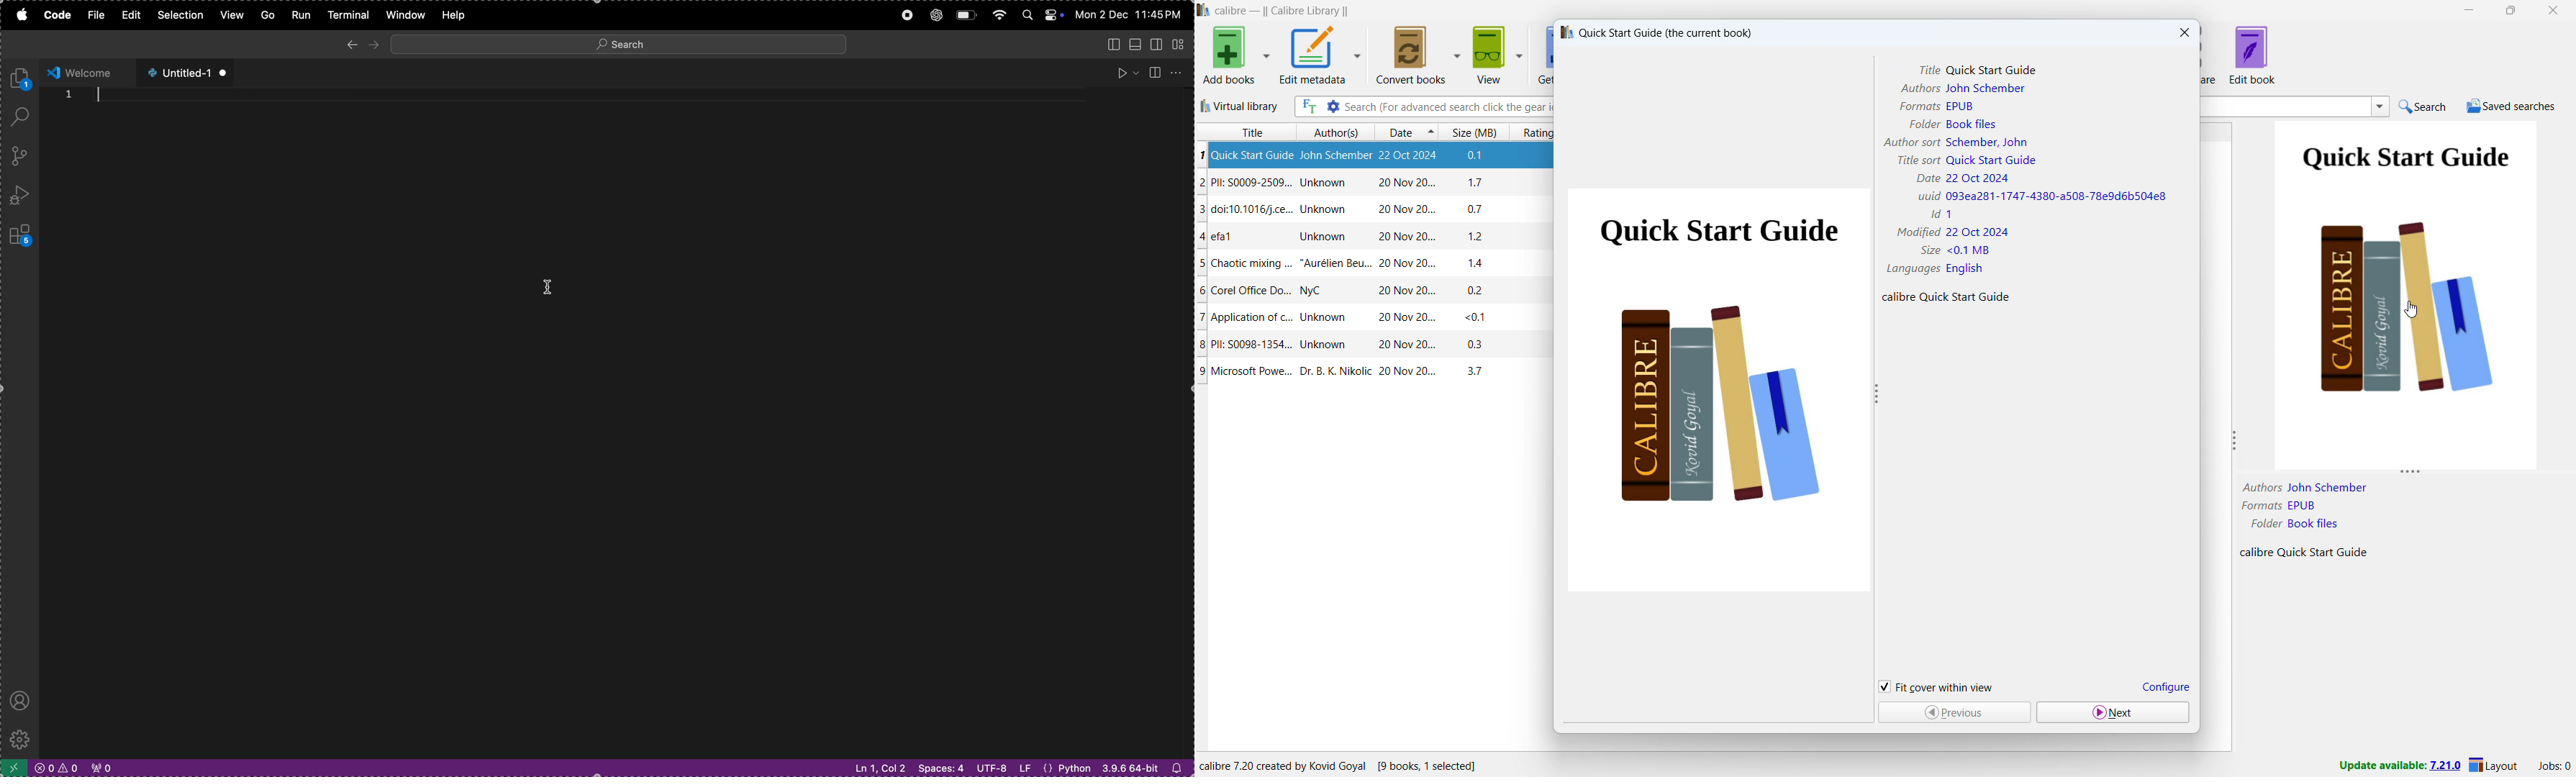  Describe the element at coordinates (2164, 686) in the screenshot. I see `configure` at that location.